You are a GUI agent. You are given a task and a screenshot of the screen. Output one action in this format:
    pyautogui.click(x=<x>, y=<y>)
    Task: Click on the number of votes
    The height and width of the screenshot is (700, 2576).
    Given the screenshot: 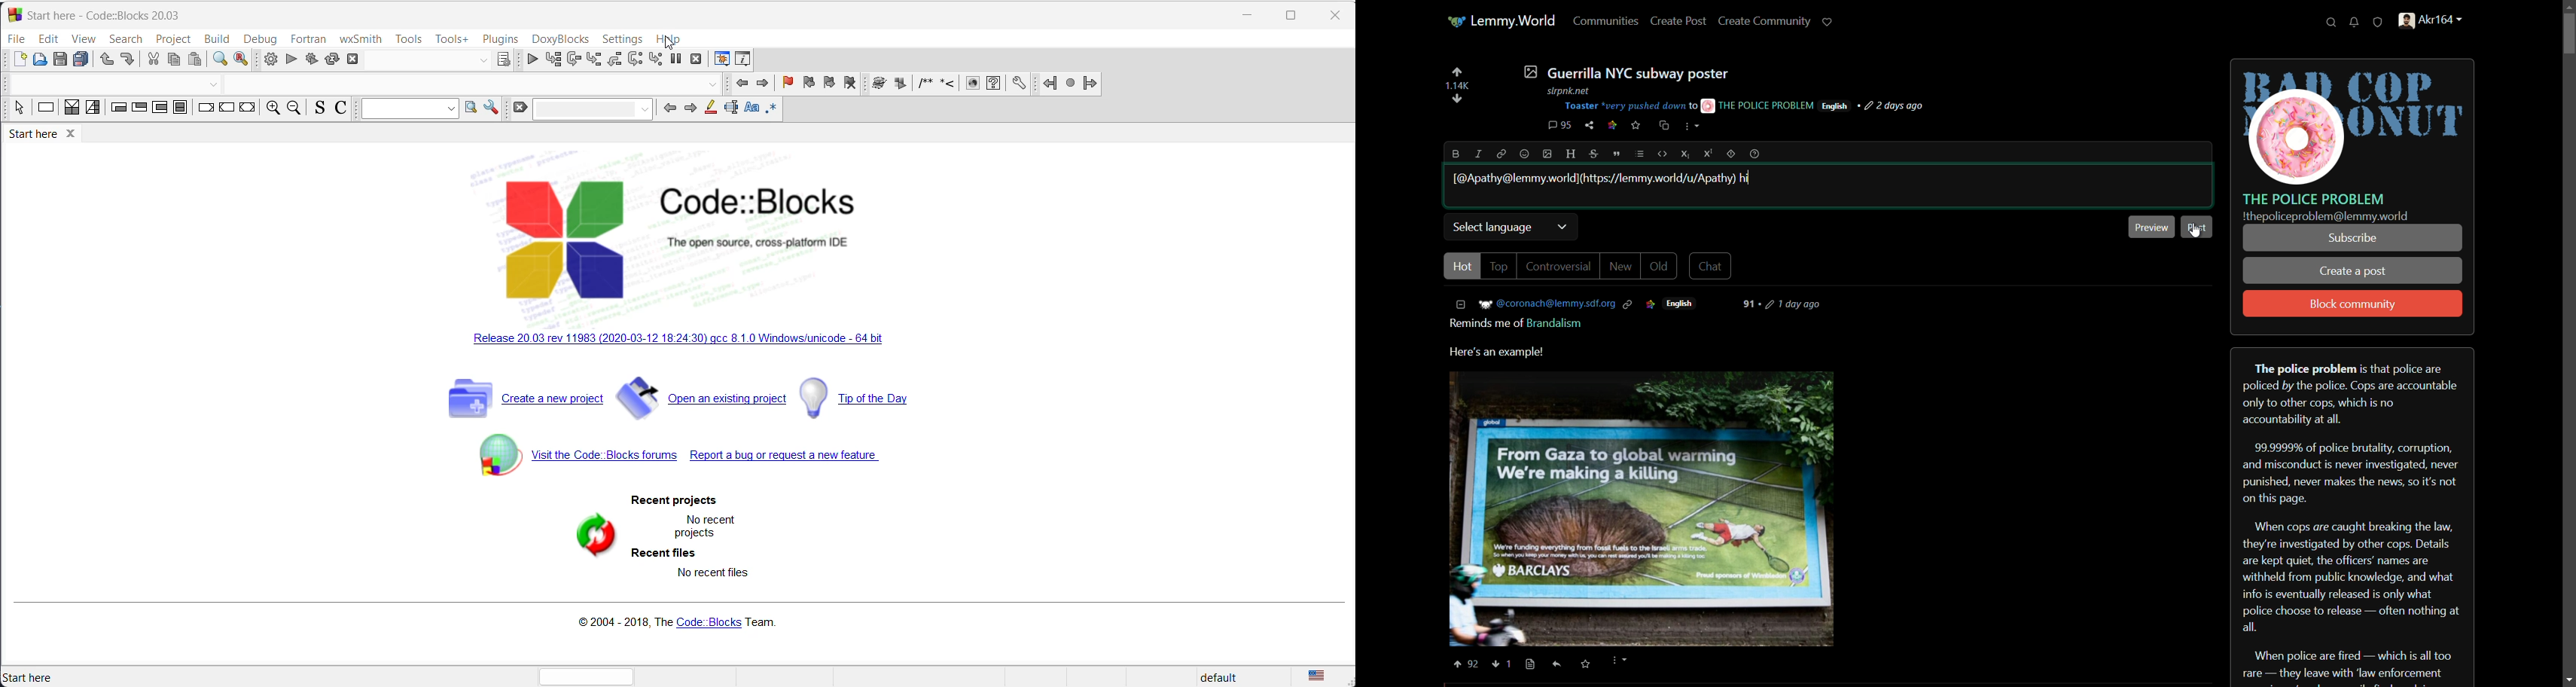 What is the action you would take?
    pyautogui.click(x=1456, y=86)
    